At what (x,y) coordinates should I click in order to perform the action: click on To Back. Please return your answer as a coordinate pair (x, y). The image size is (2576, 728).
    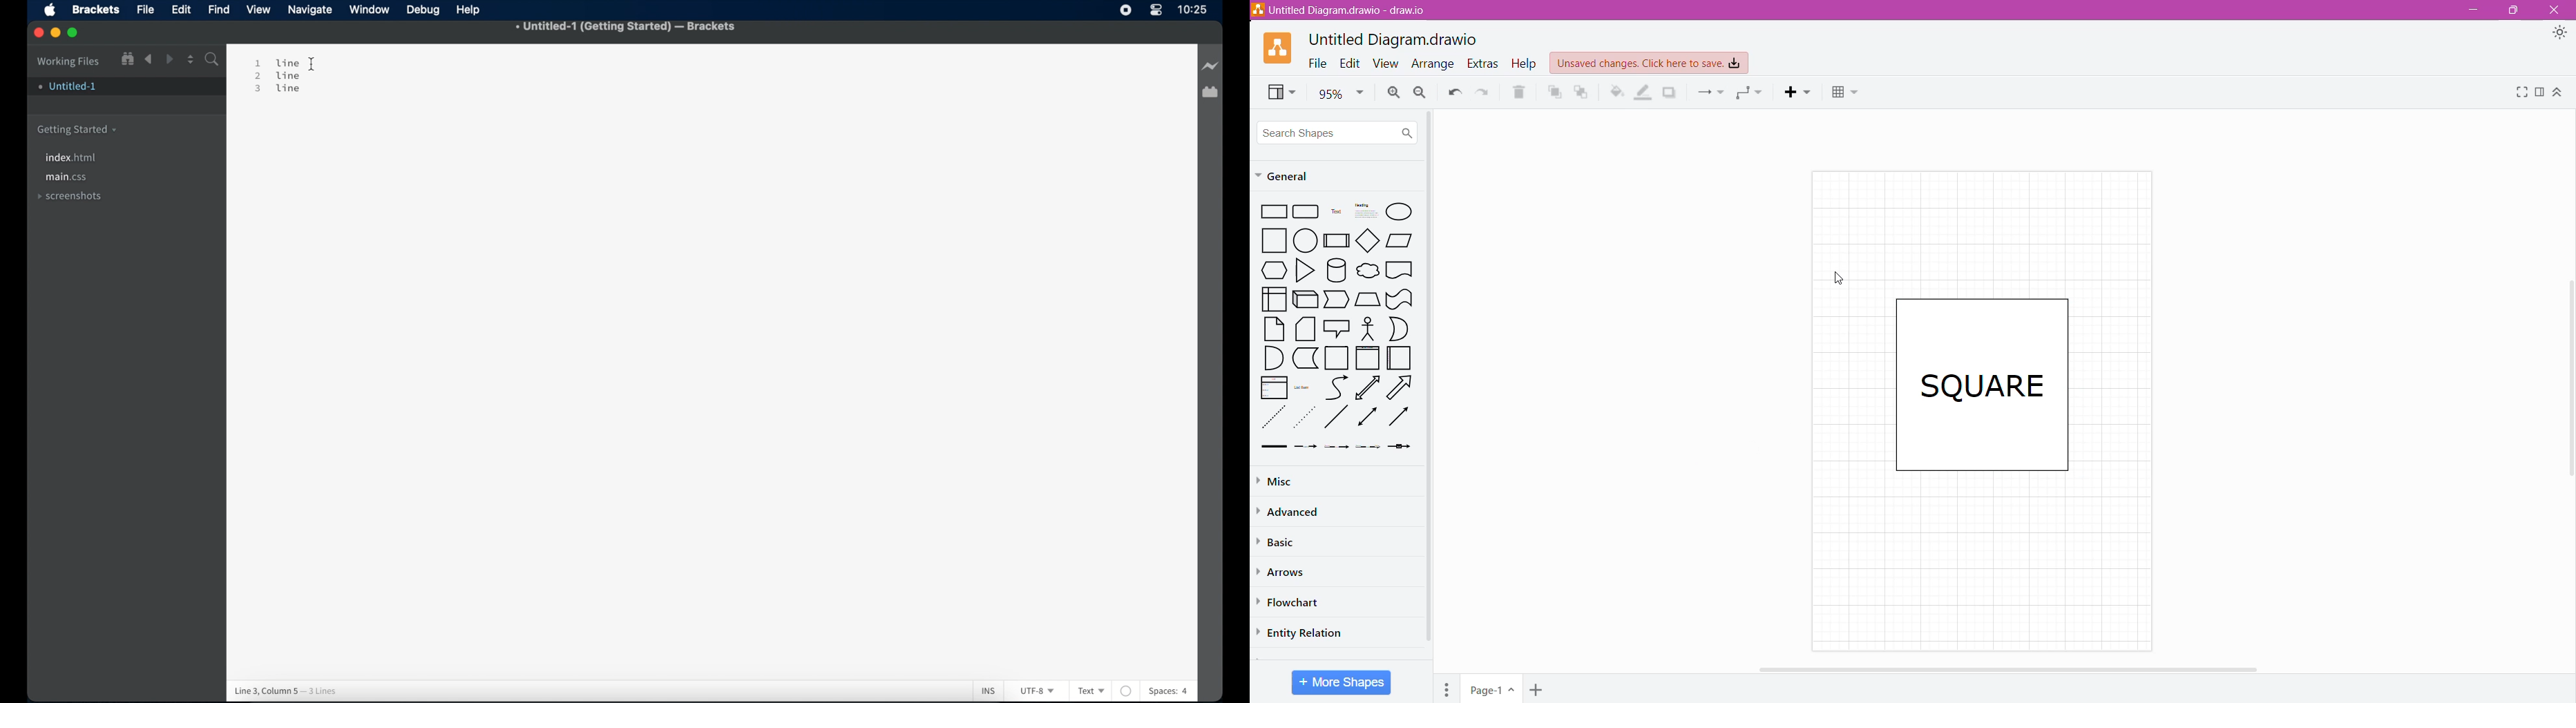
    Looking at the image, I should click on (1582, 92).